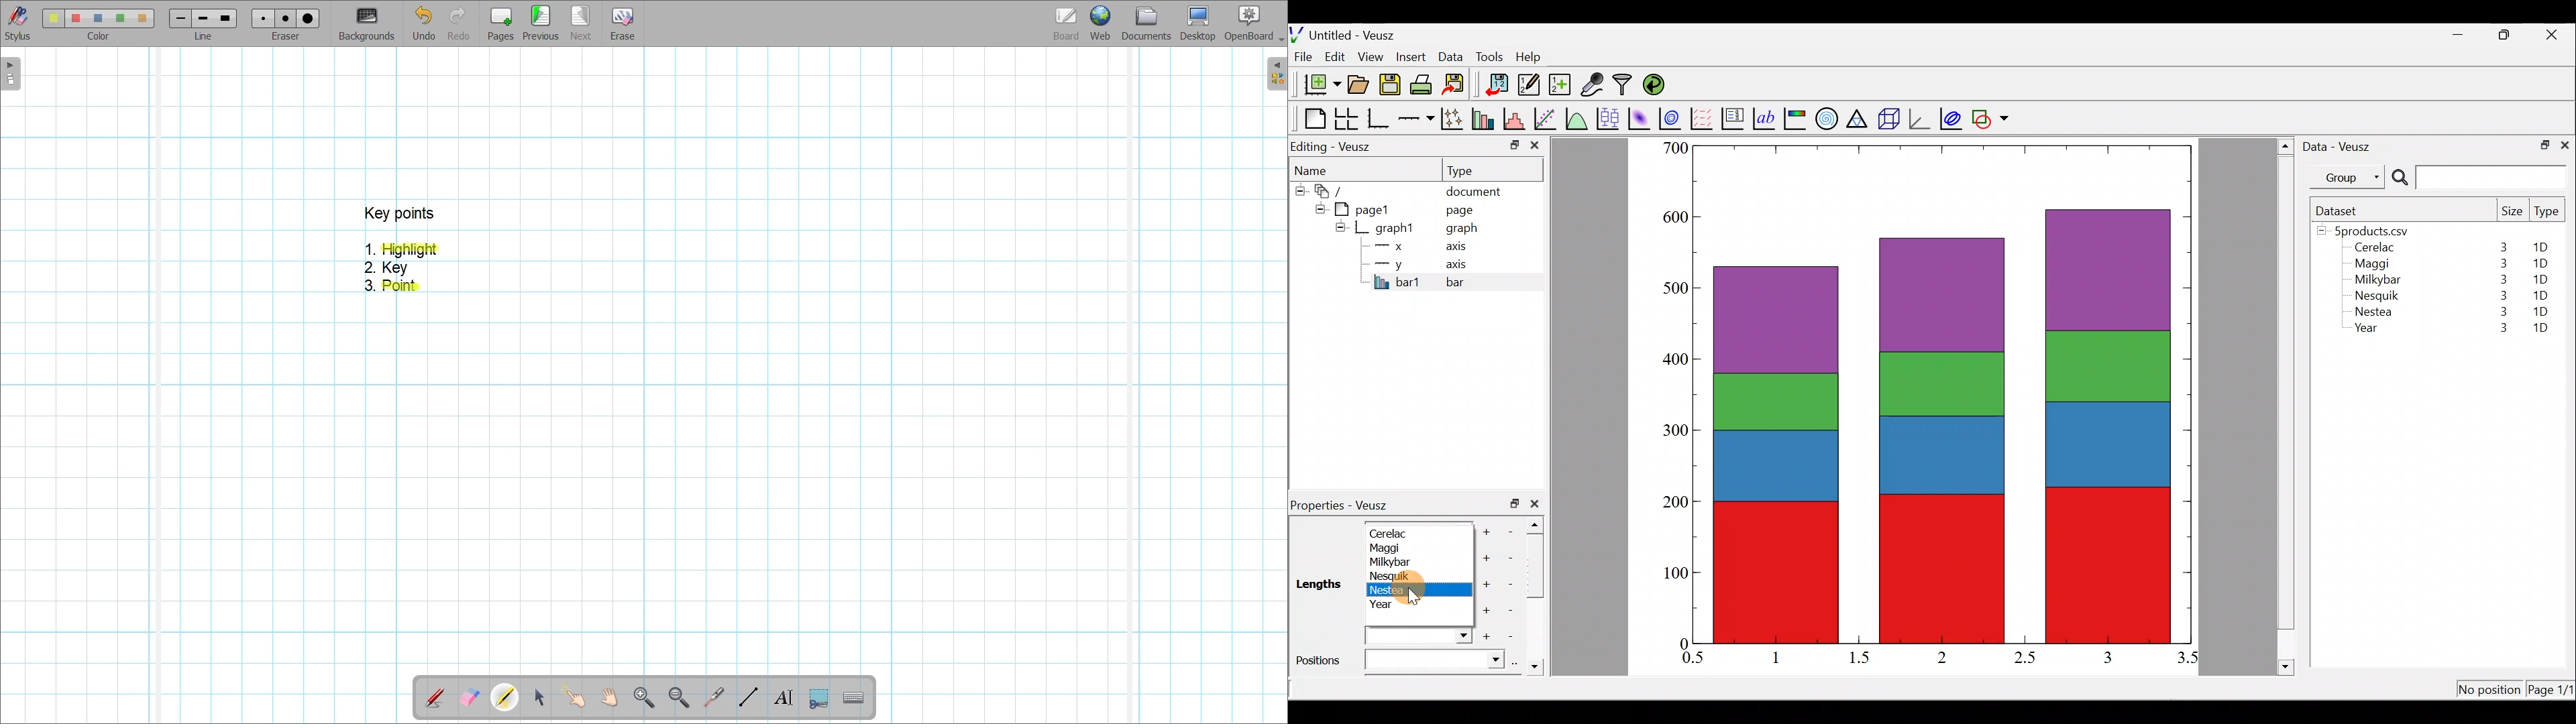 This screenshot has width=2576, height=728. Describe the element at coordinates (1301, 57) in the screenshot. I see `File` at that location.